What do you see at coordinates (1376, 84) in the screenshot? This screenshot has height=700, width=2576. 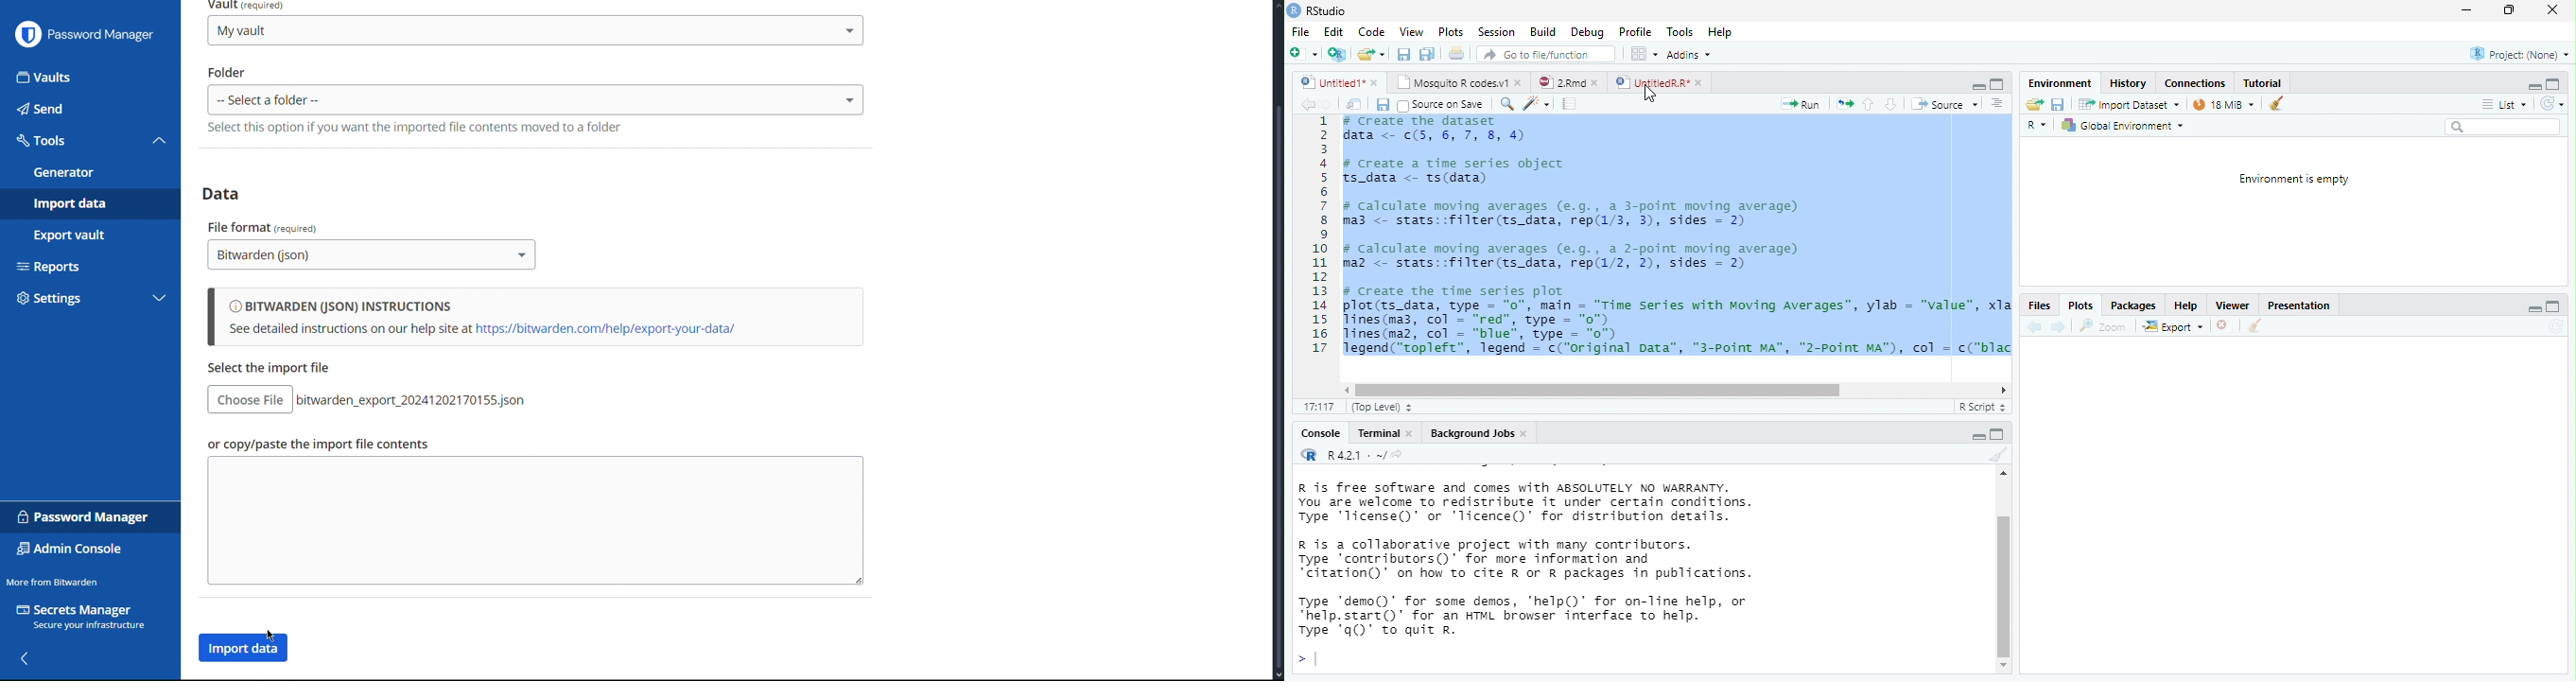 I see `close` at bounding box center [1376, 84].